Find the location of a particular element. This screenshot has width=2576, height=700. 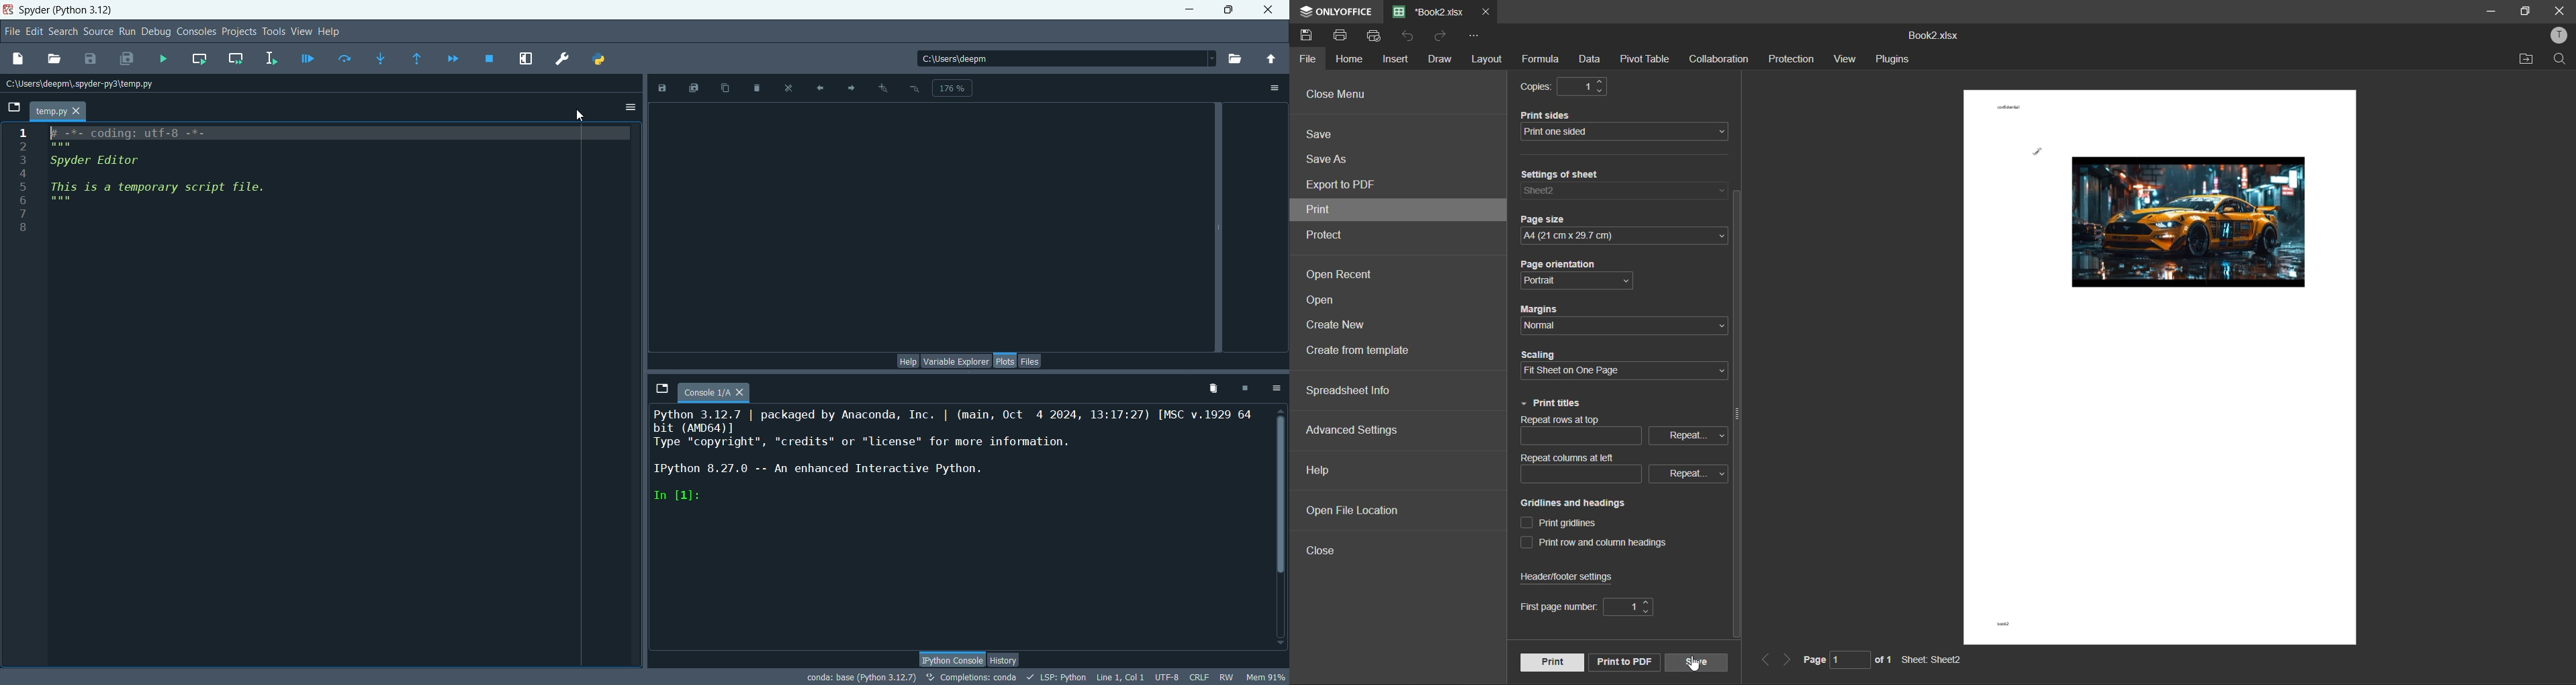

UTF is located at coordinates (1167, 678).